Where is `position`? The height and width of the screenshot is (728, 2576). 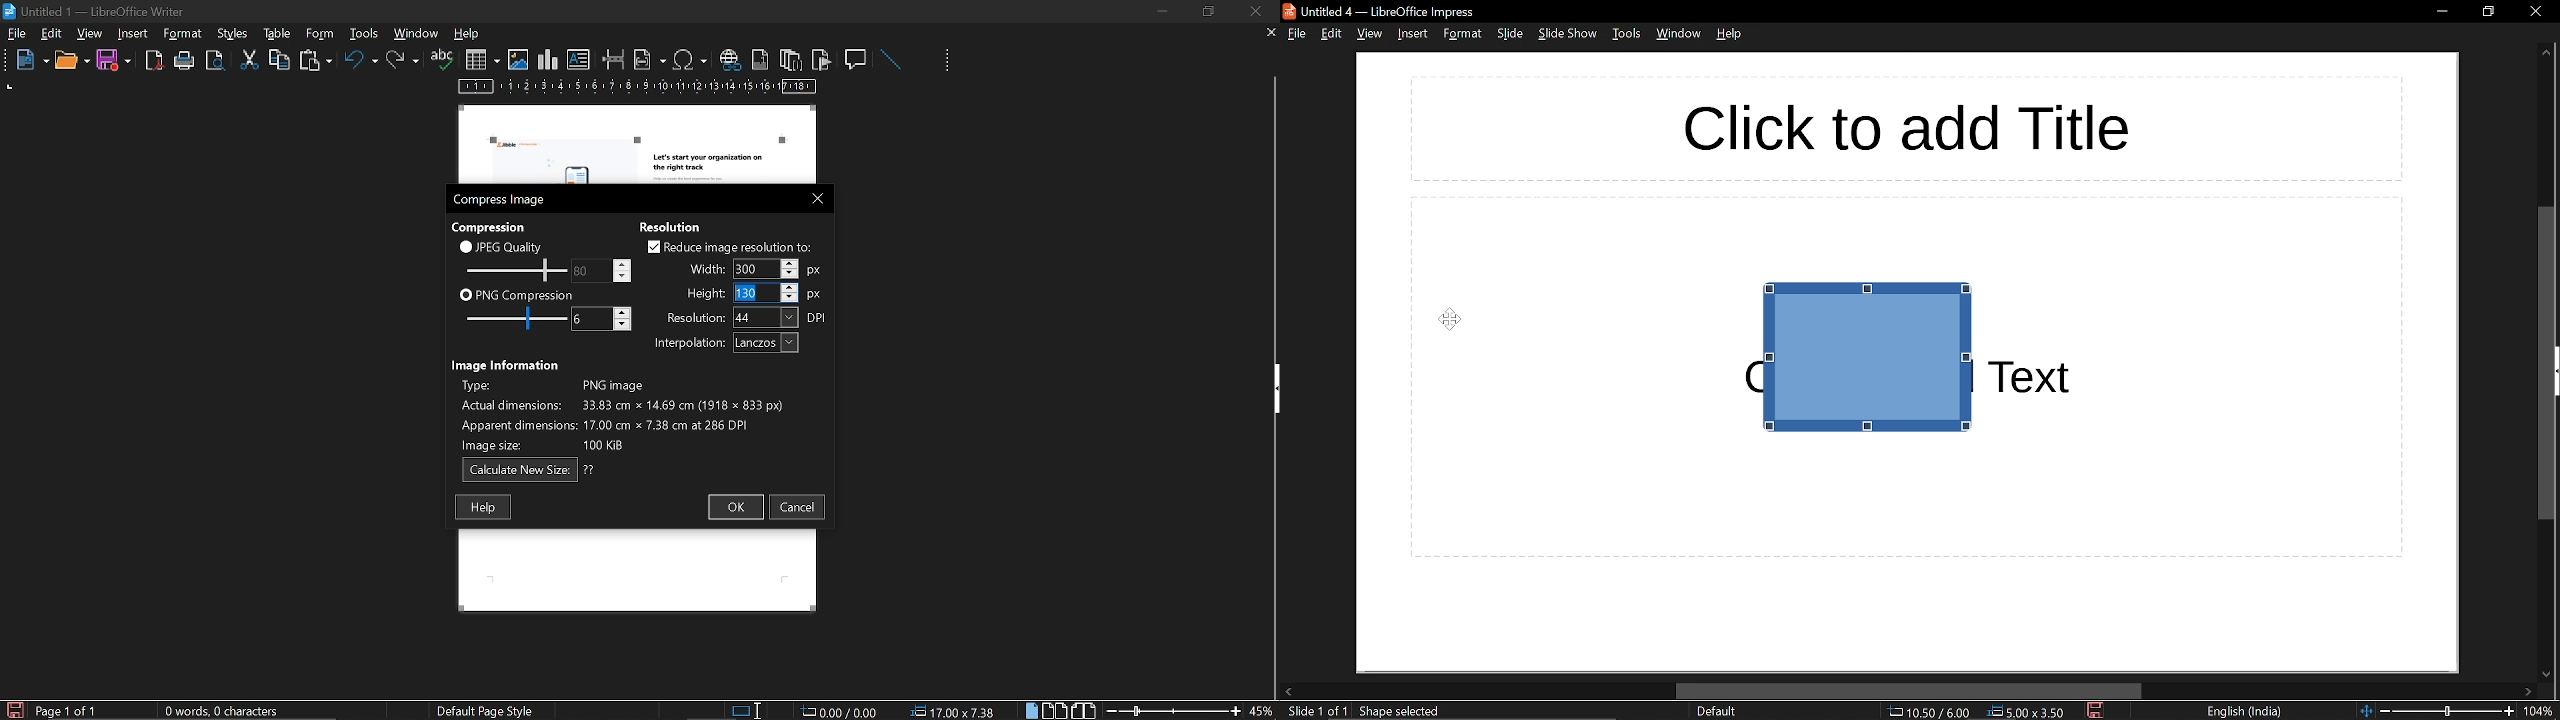 position is located at coordinates (956, 711).